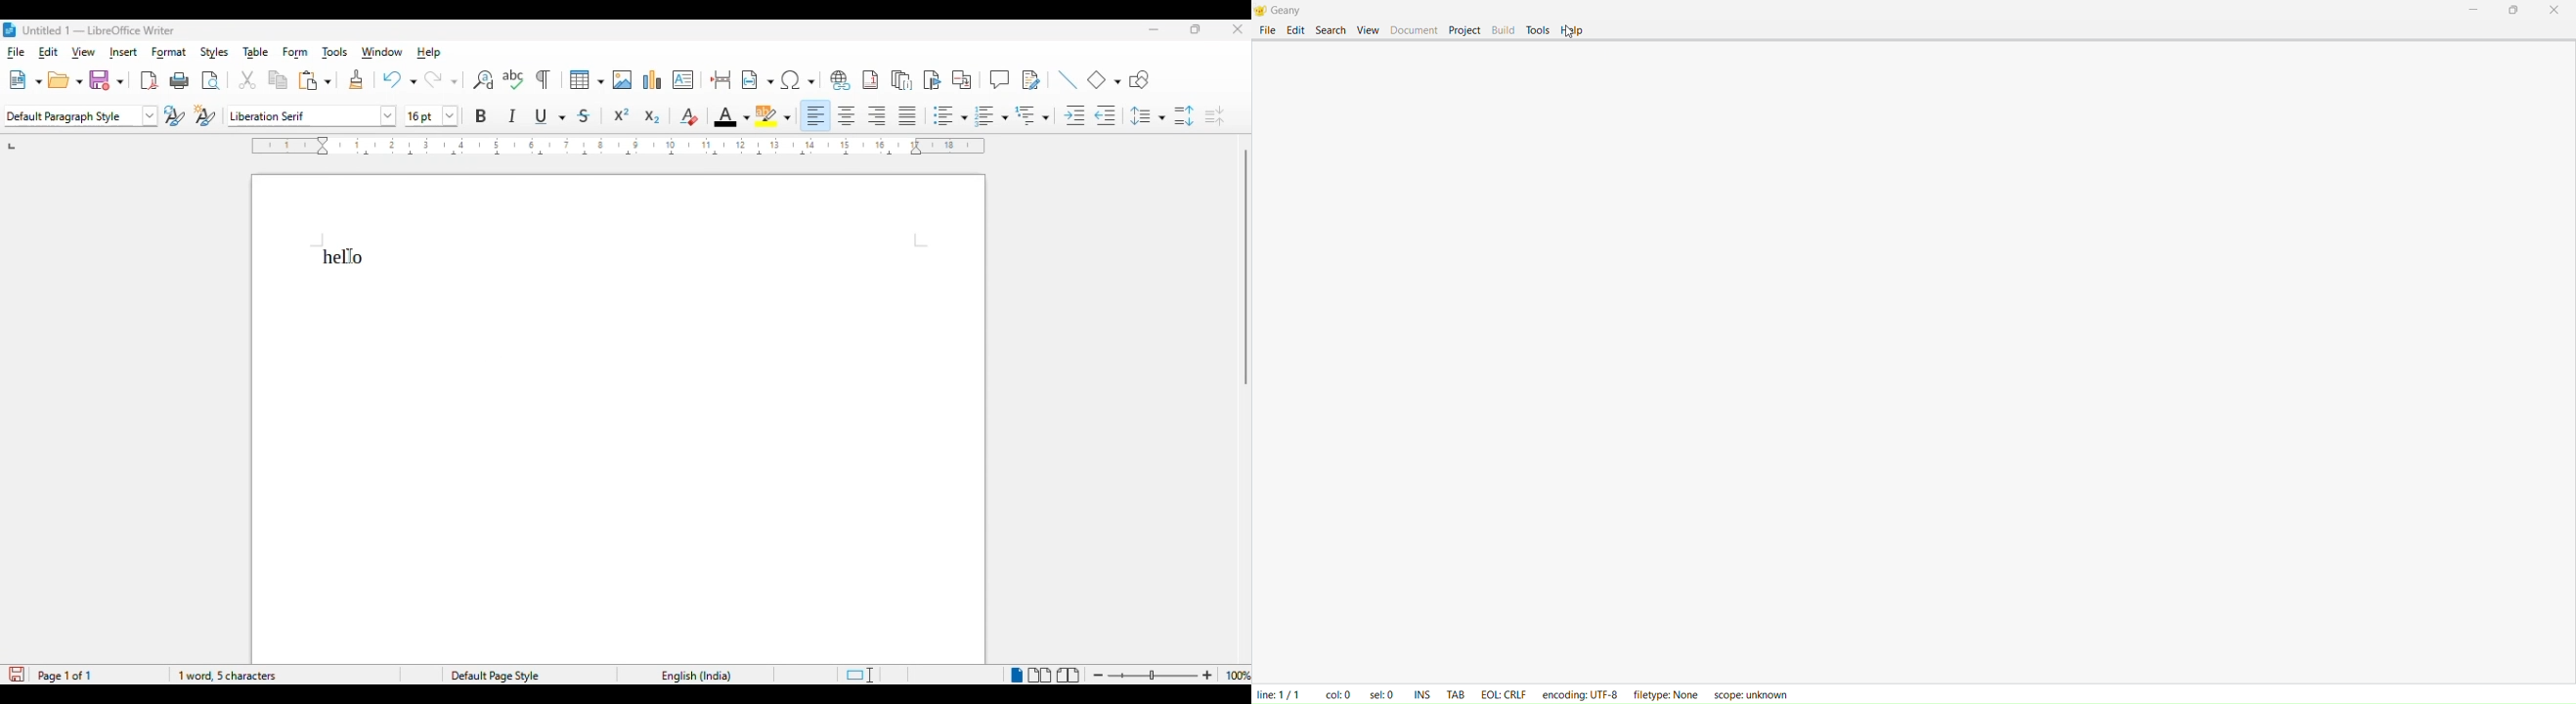  I want to click on file, so click(15, 52).